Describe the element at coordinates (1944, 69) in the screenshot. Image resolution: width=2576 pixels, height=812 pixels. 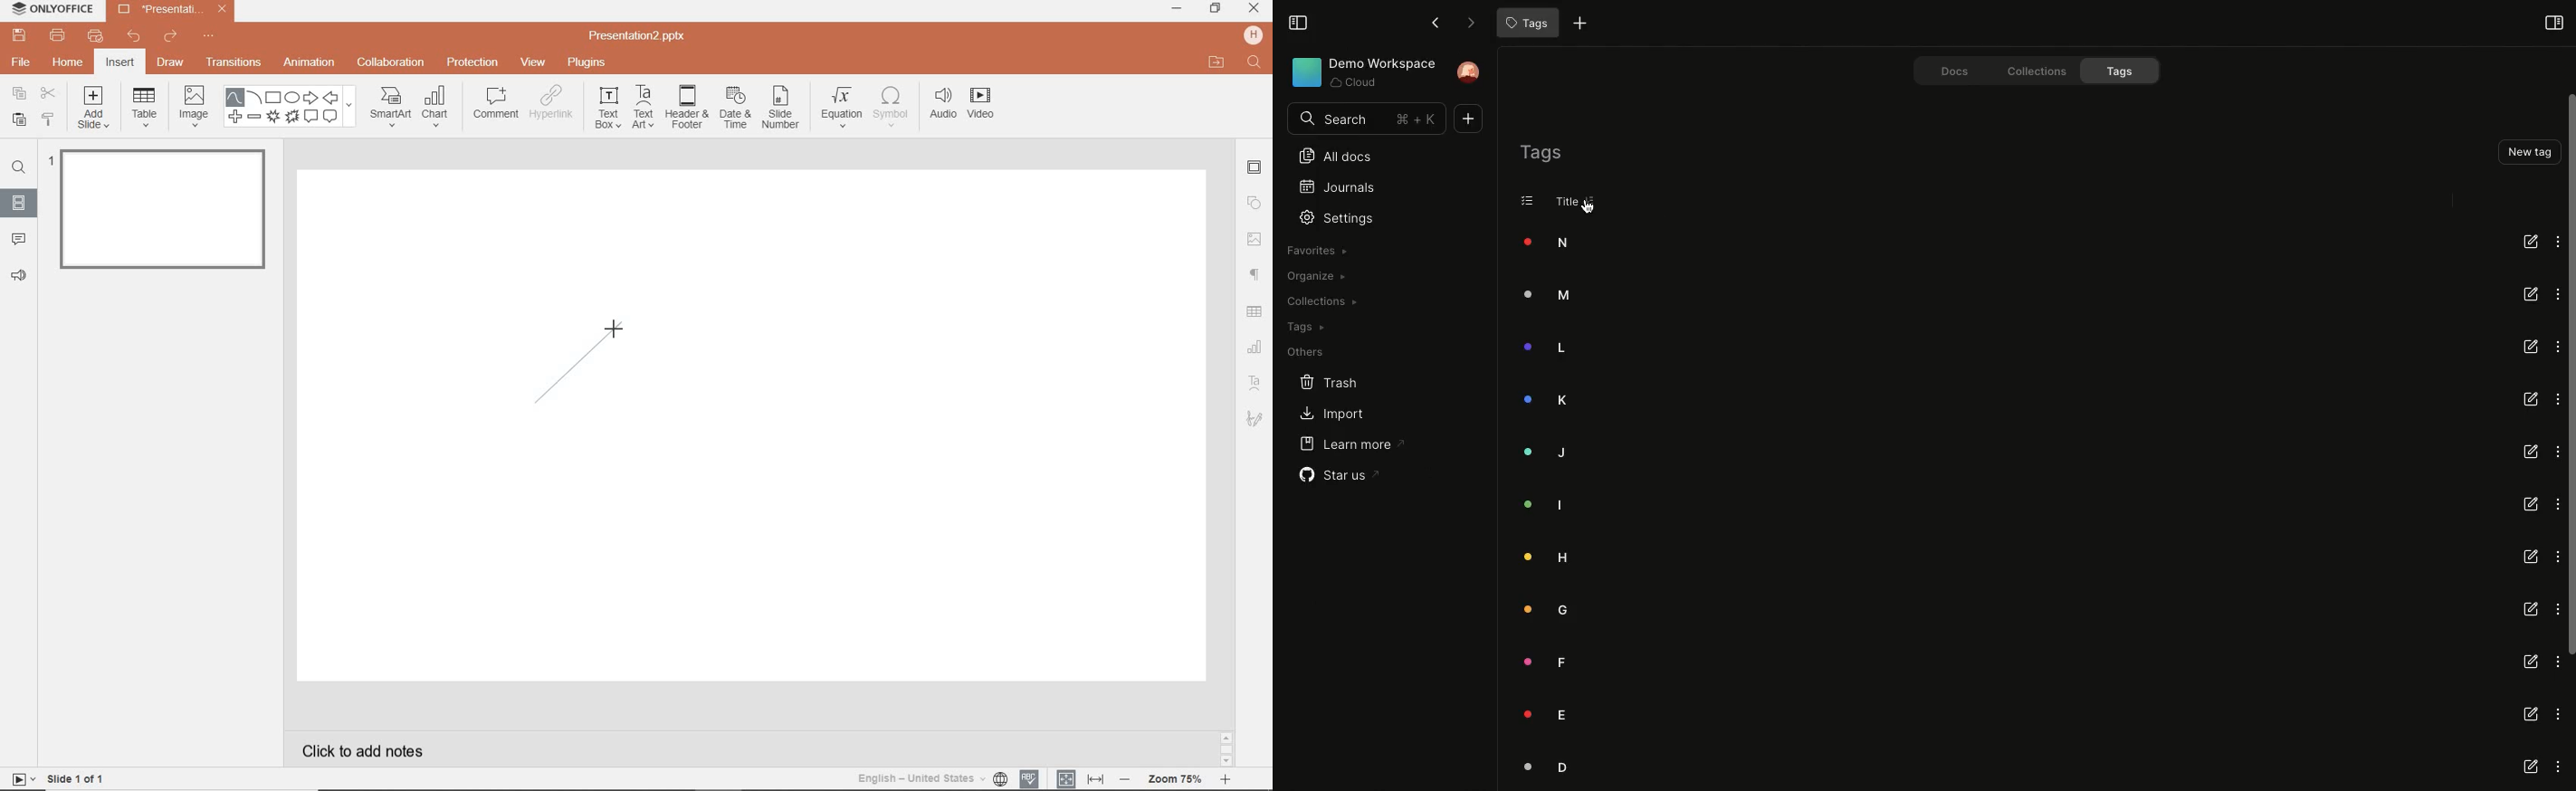
I see `Docs` at that location.